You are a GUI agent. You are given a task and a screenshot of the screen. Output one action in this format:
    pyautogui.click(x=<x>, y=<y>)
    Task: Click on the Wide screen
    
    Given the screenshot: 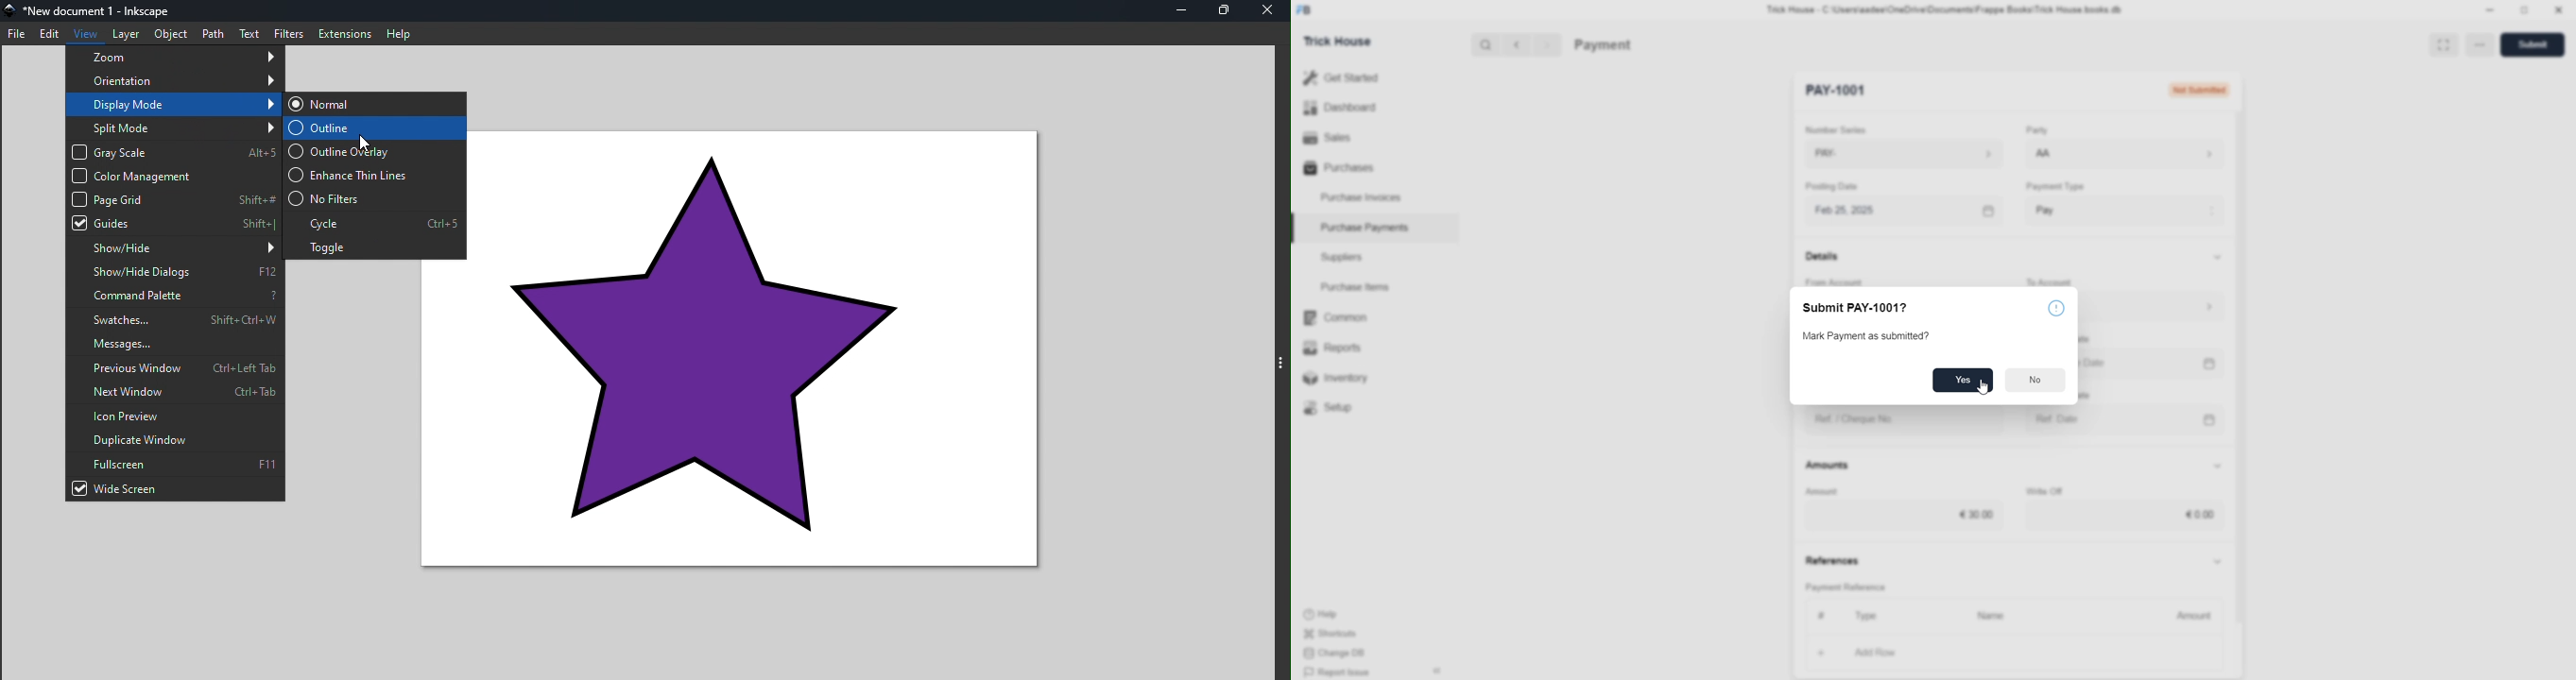 What is the action you would take?
    pyautogui.click(x=176, y=486)
    